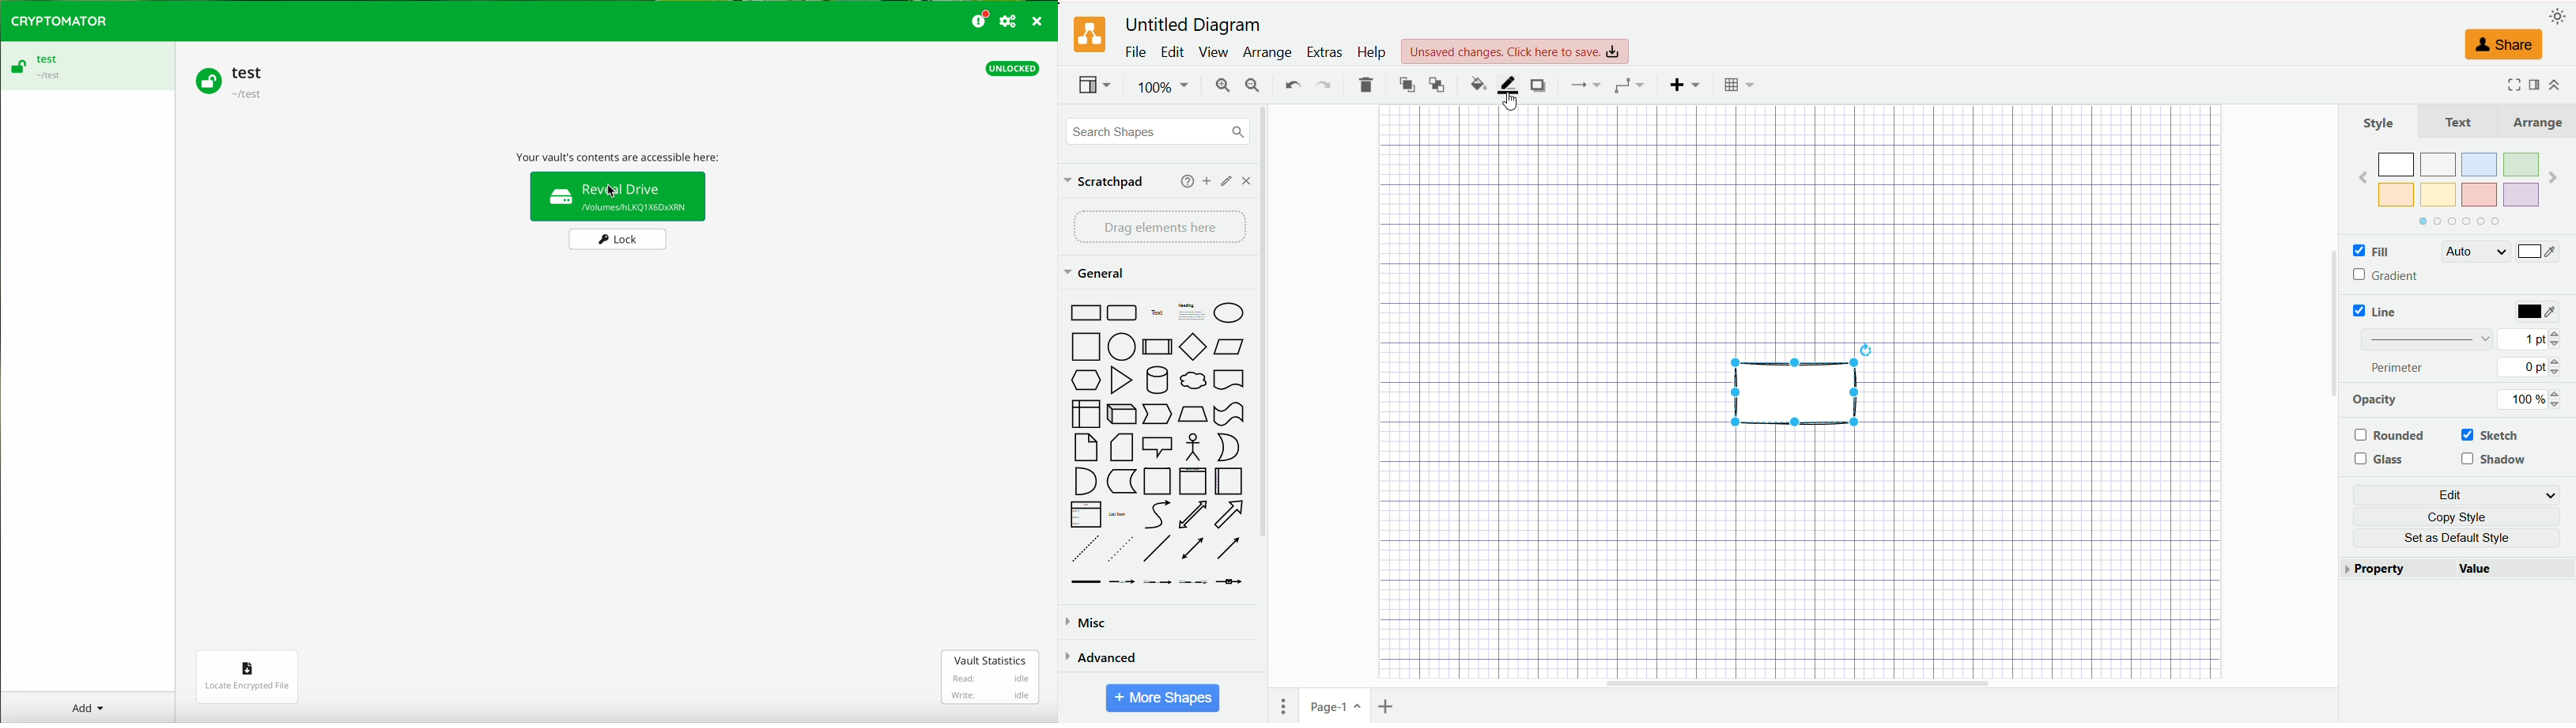 This screenshot has width=2576, height=728. What do you see at coordinates (1682, 85) in the screenshot?
I see `insert` at bounding box center [1682, 85].